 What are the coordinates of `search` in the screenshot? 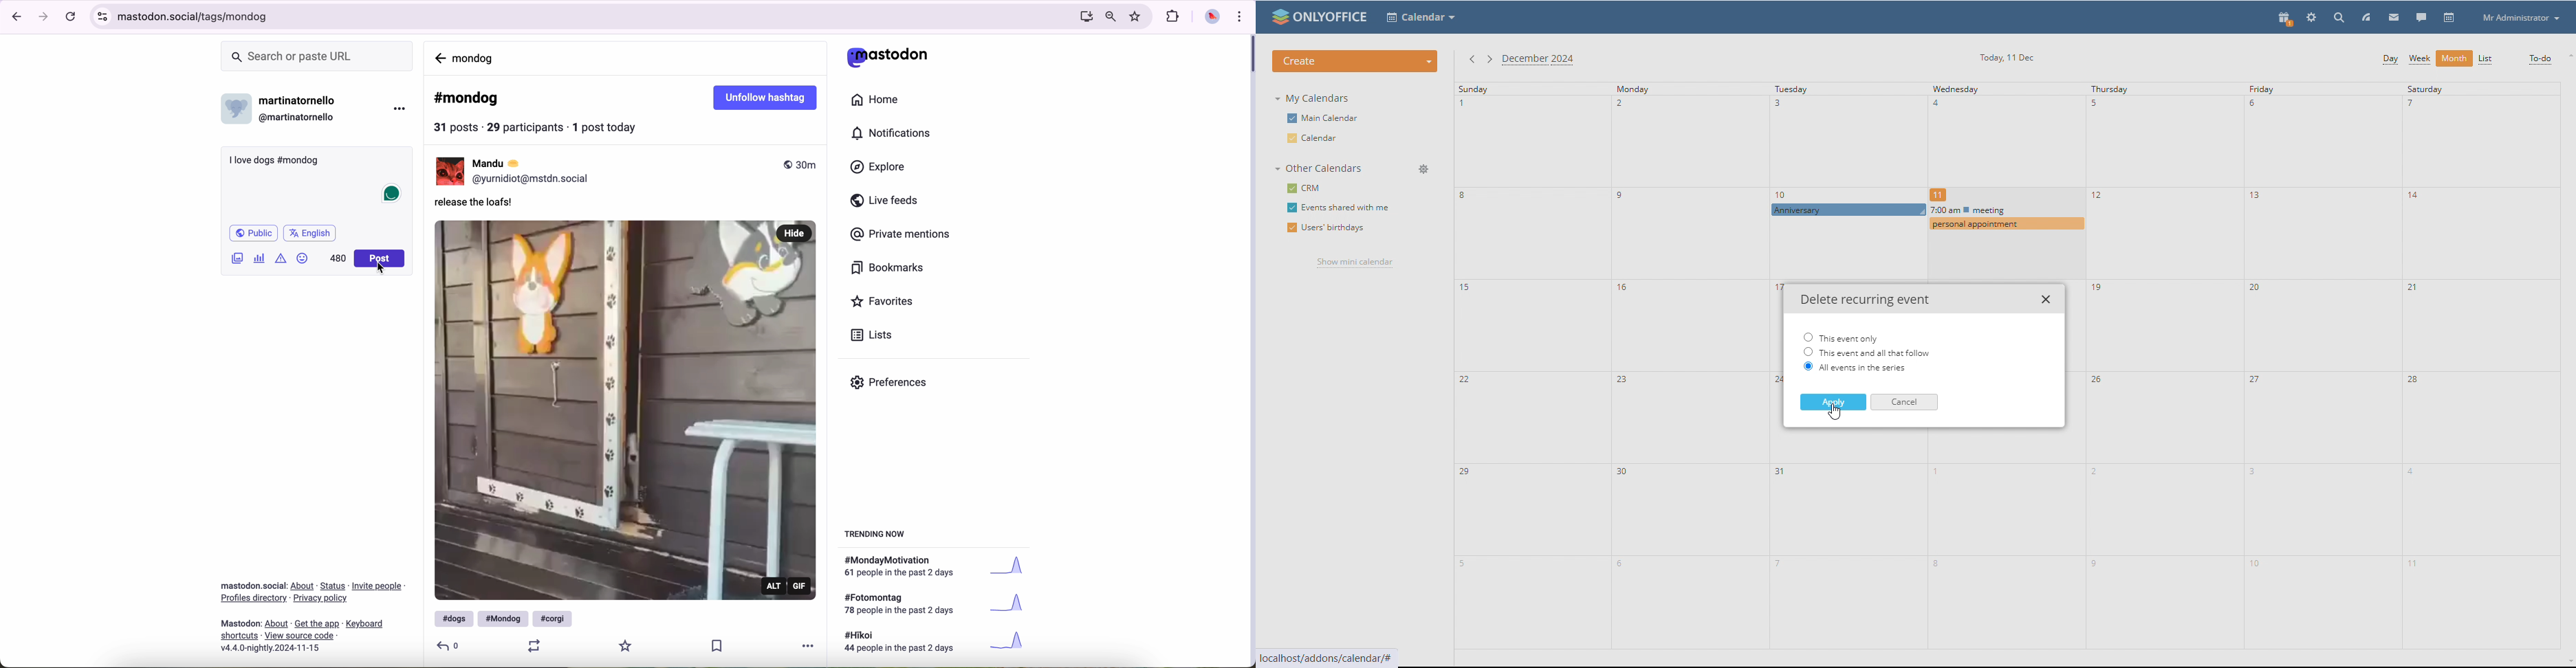 It's located at (2341, 17).